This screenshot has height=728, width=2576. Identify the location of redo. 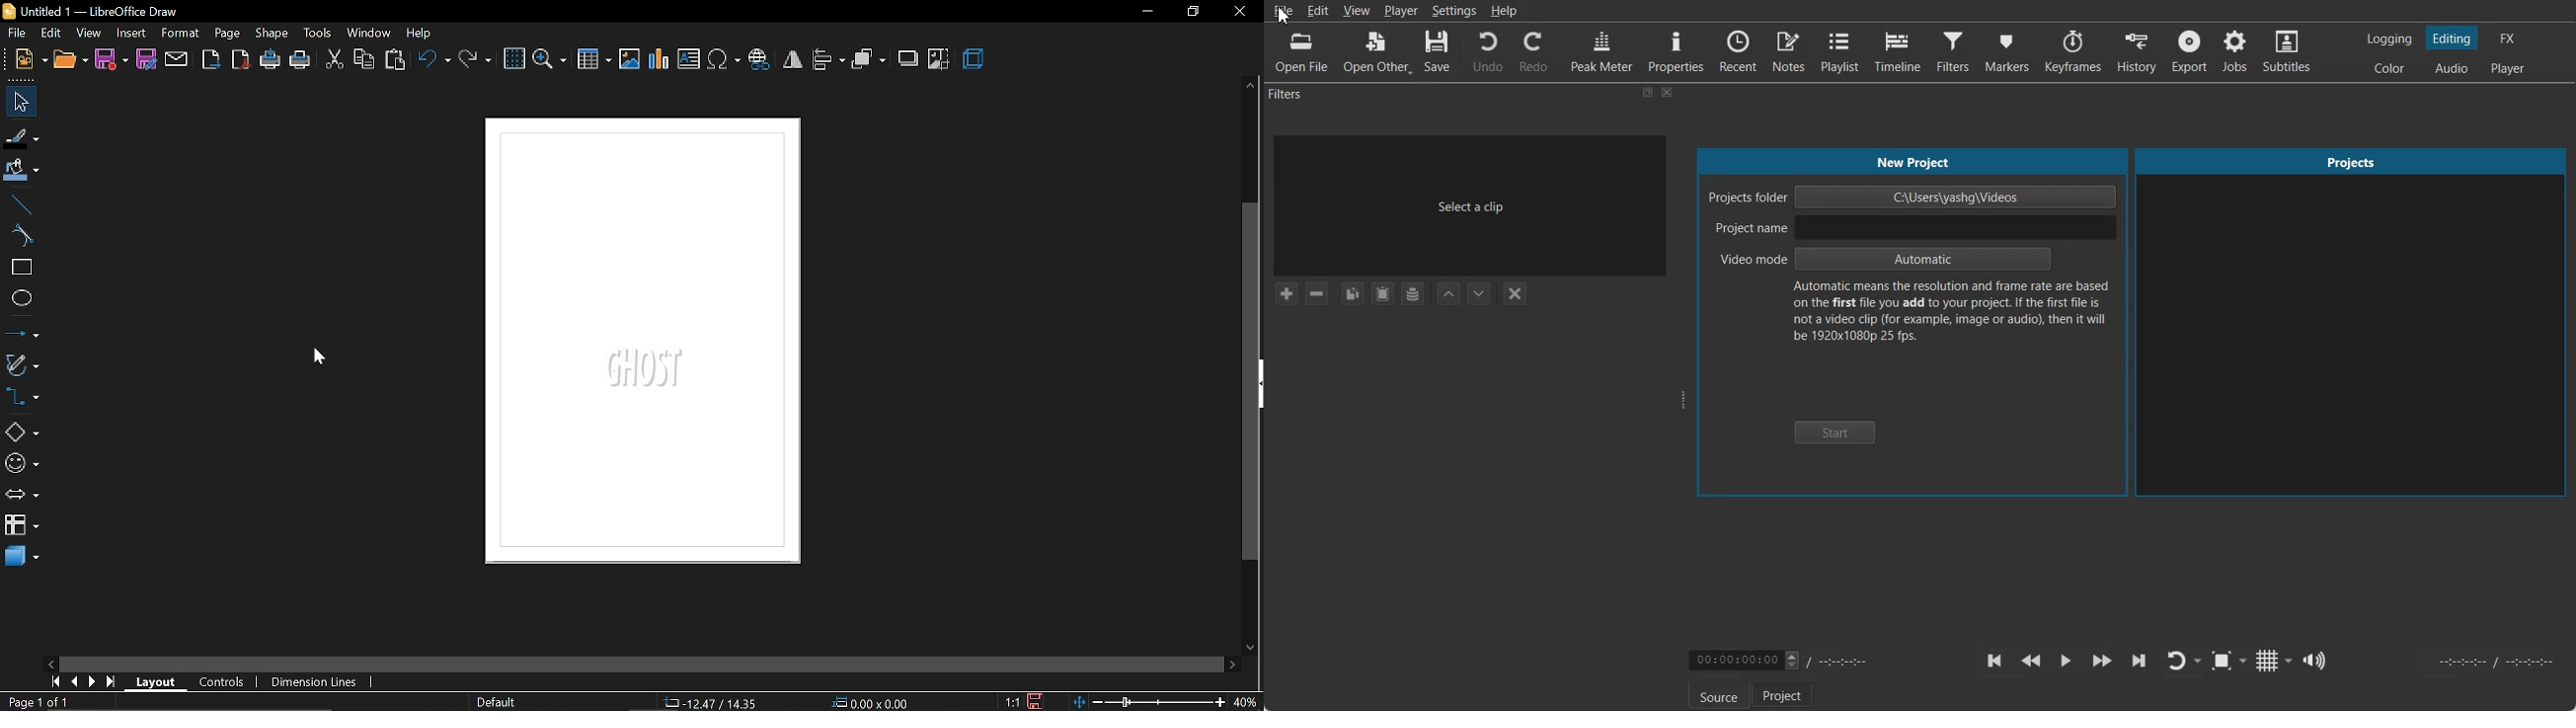
(476, 61).